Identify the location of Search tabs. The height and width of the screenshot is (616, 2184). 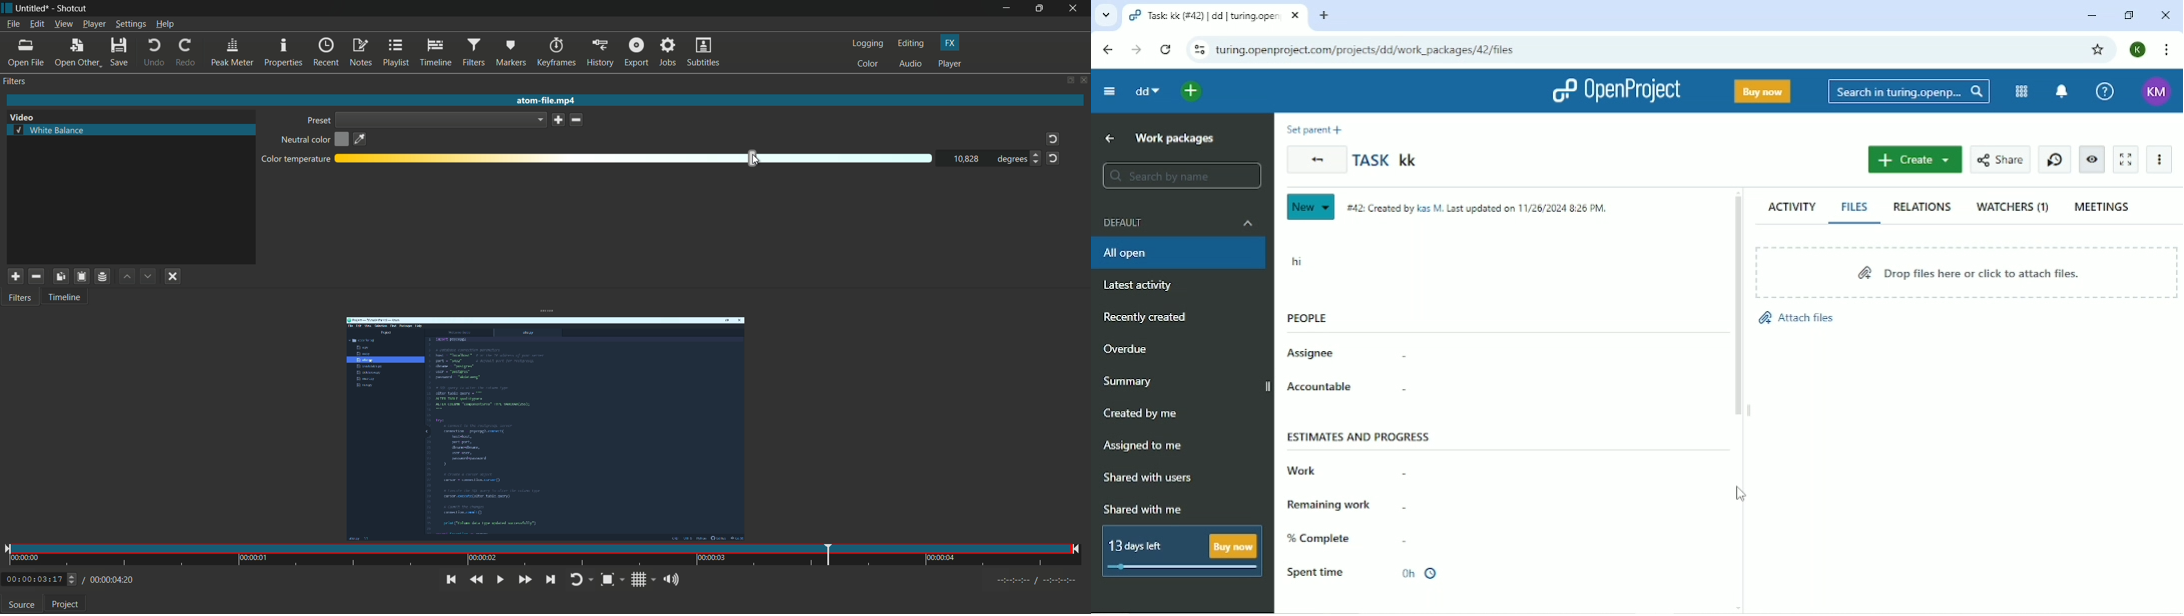
(1105, 15).